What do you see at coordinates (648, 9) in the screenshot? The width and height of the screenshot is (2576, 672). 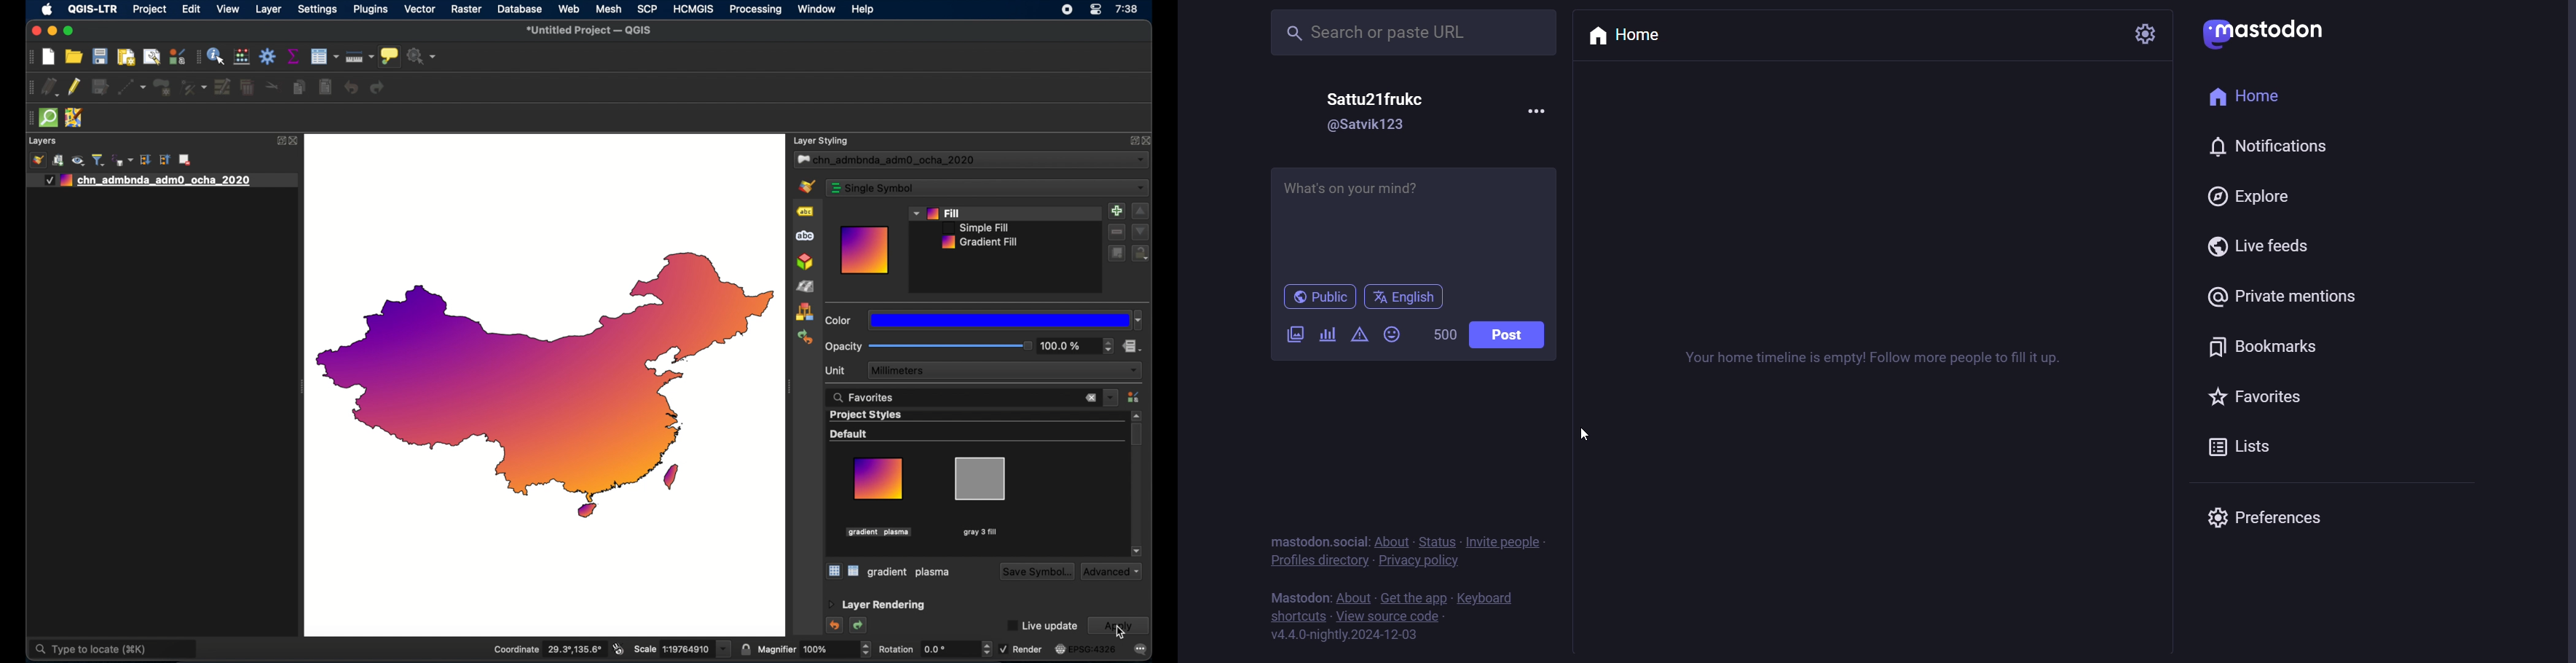 I see `SCP` at bounding box center [648, 9].